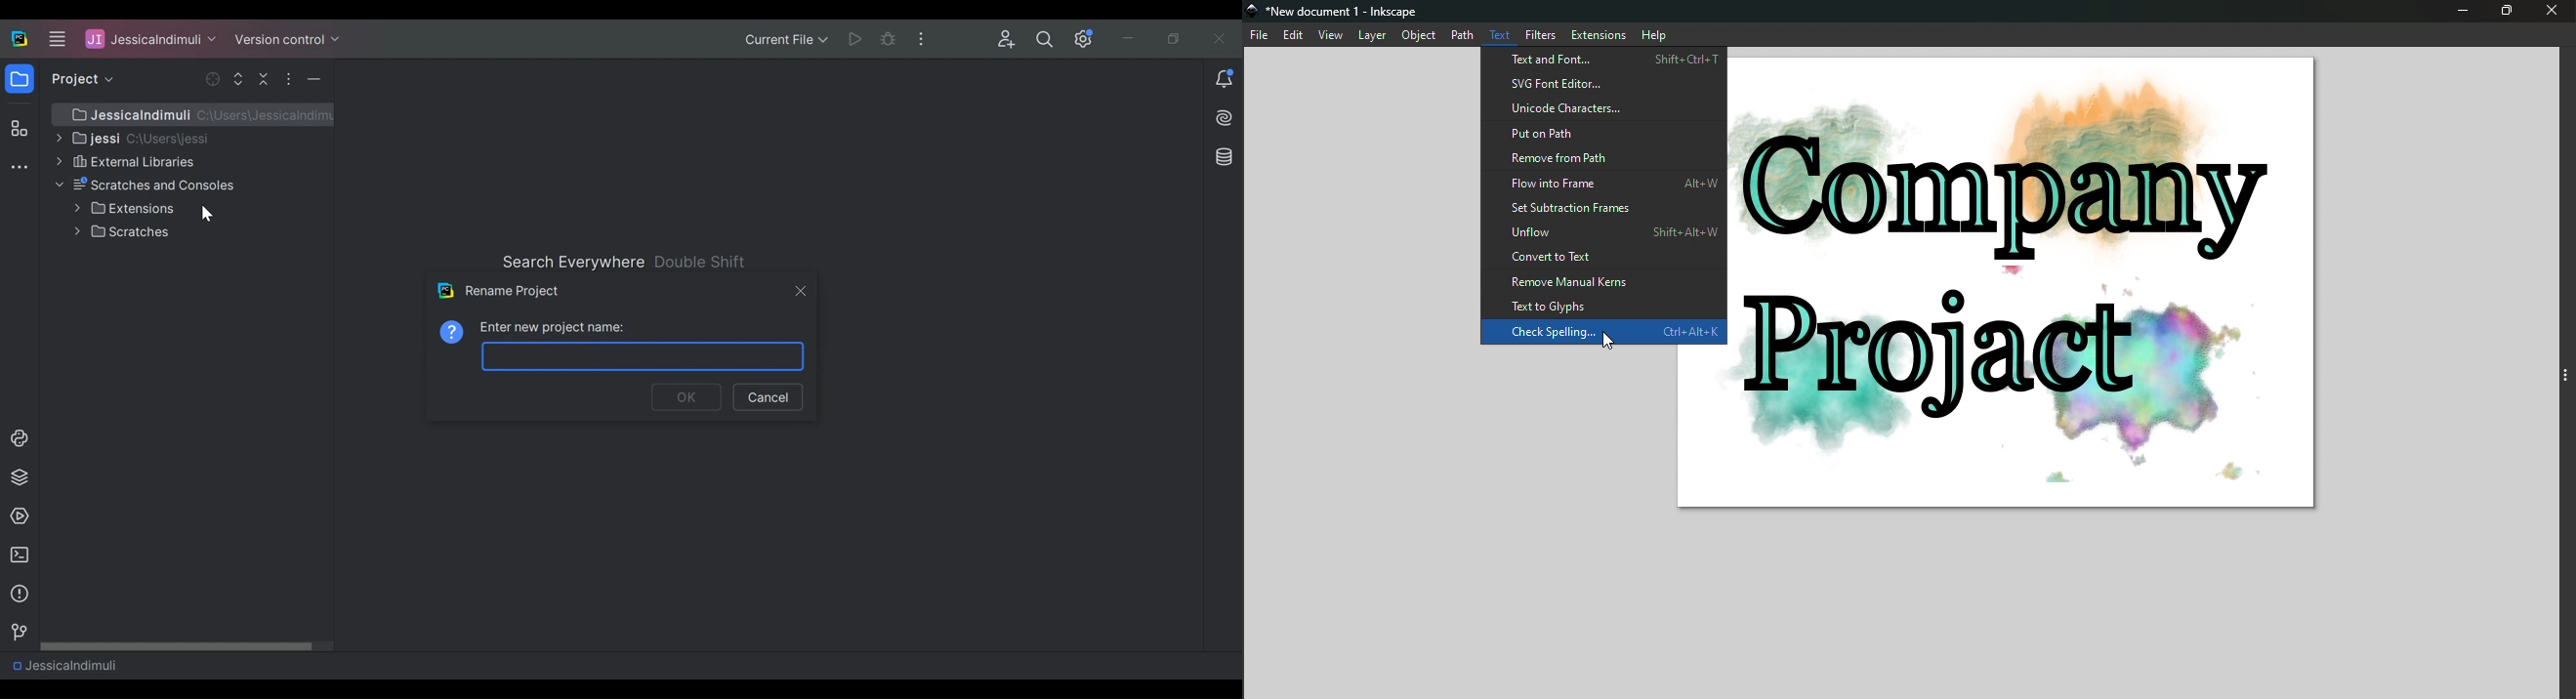  What do you see at coordinates (858, 38) in the screenshot?
I see `Run` at bounding box center [858, 38].